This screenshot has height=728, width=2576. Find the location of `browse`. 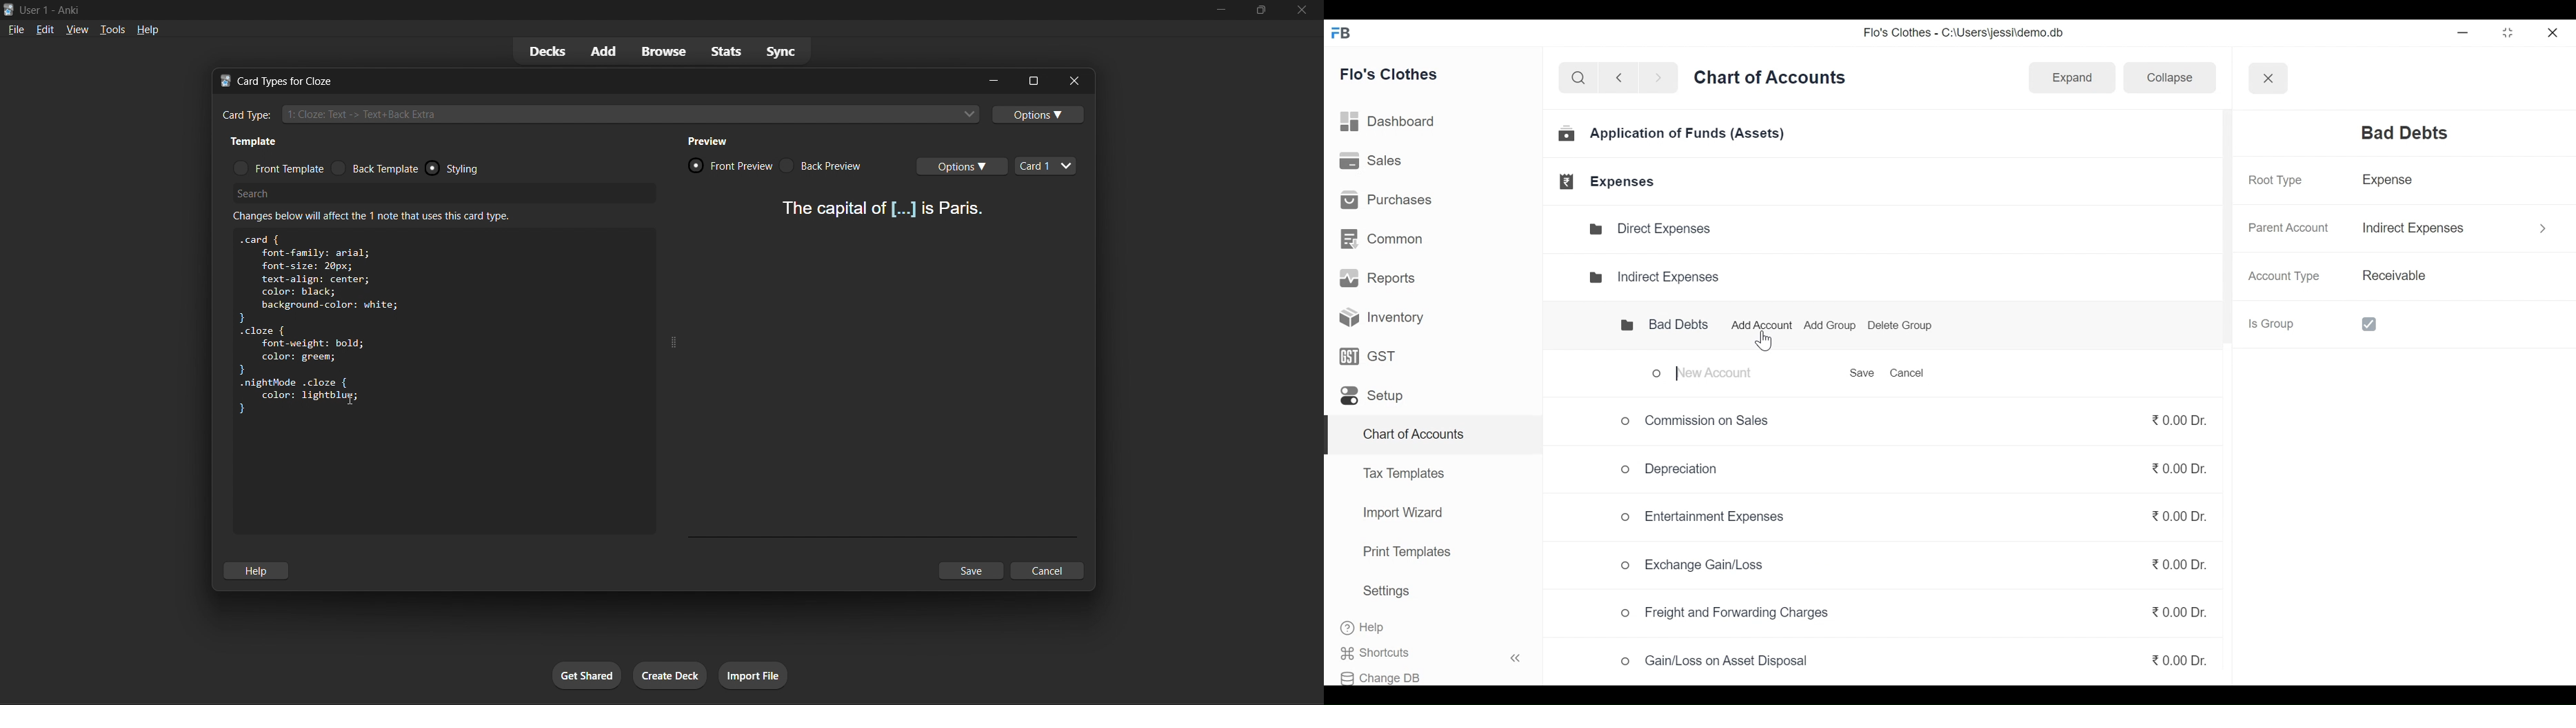

browse is located at coordinates (661, 51).